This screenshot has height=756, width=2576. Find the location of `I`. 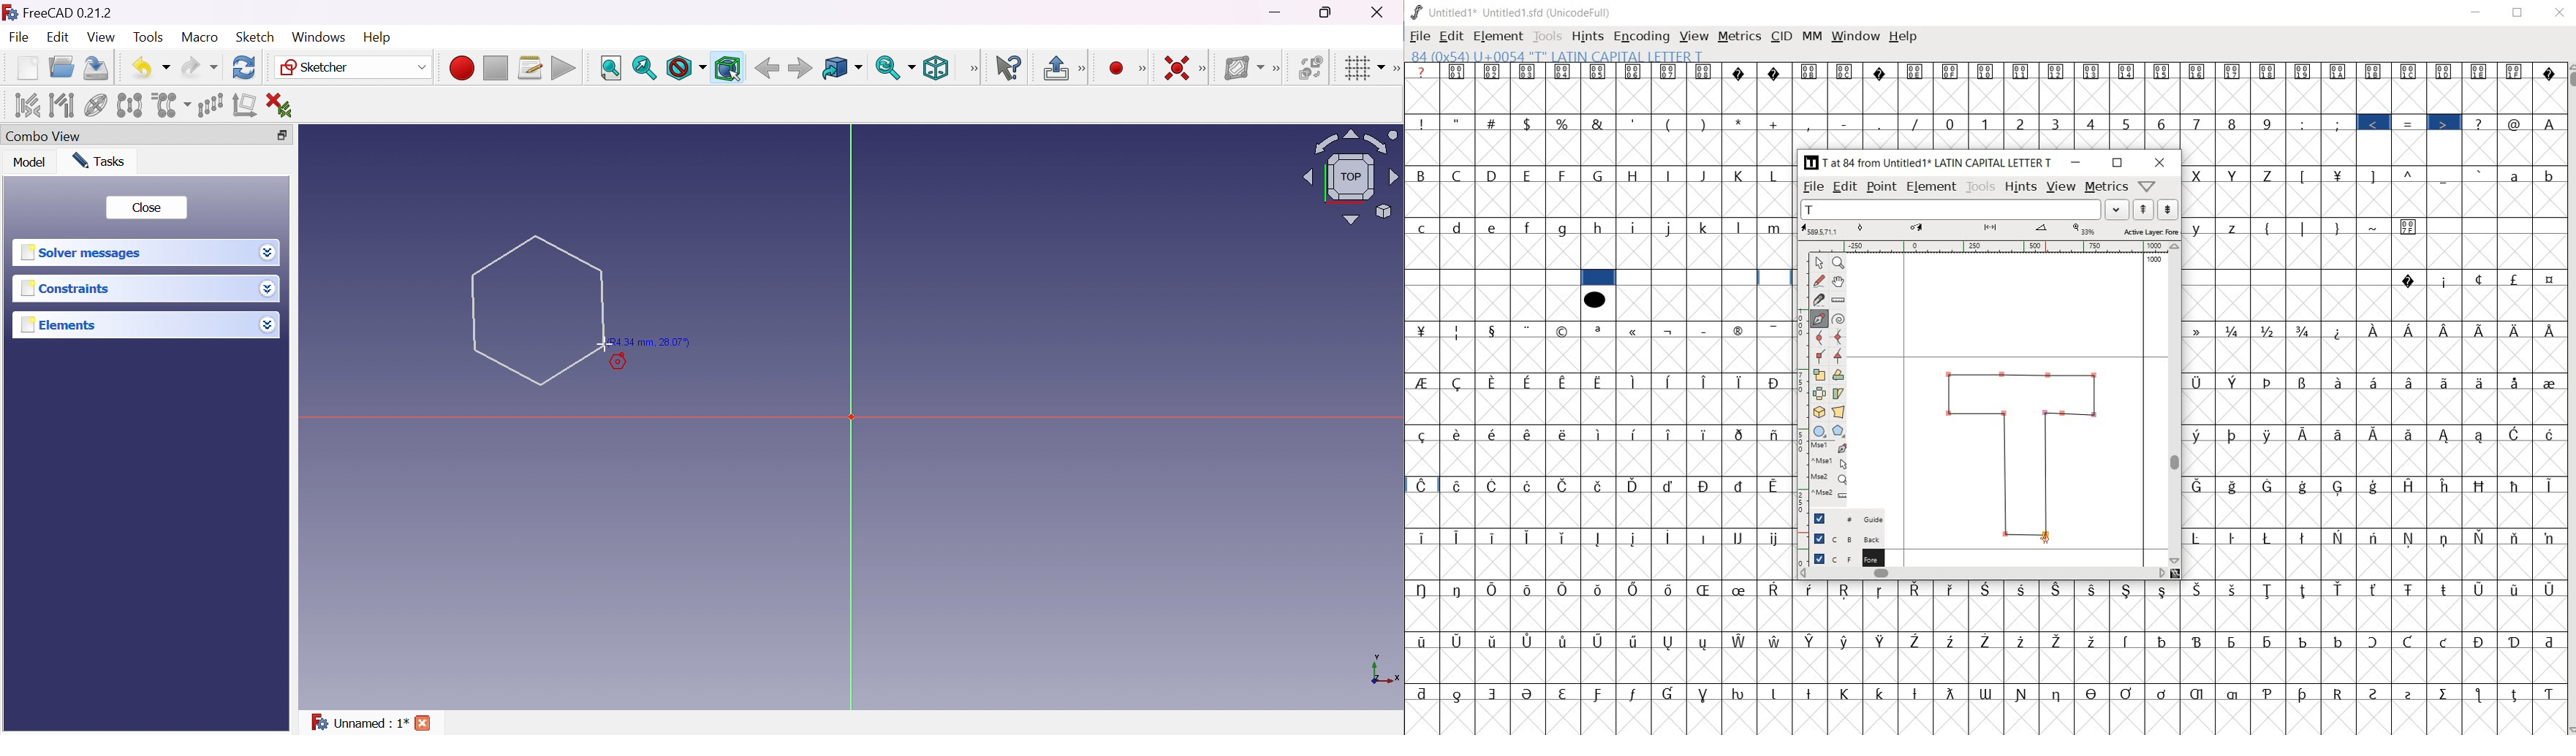

I is located at coordinates (1670, 176).